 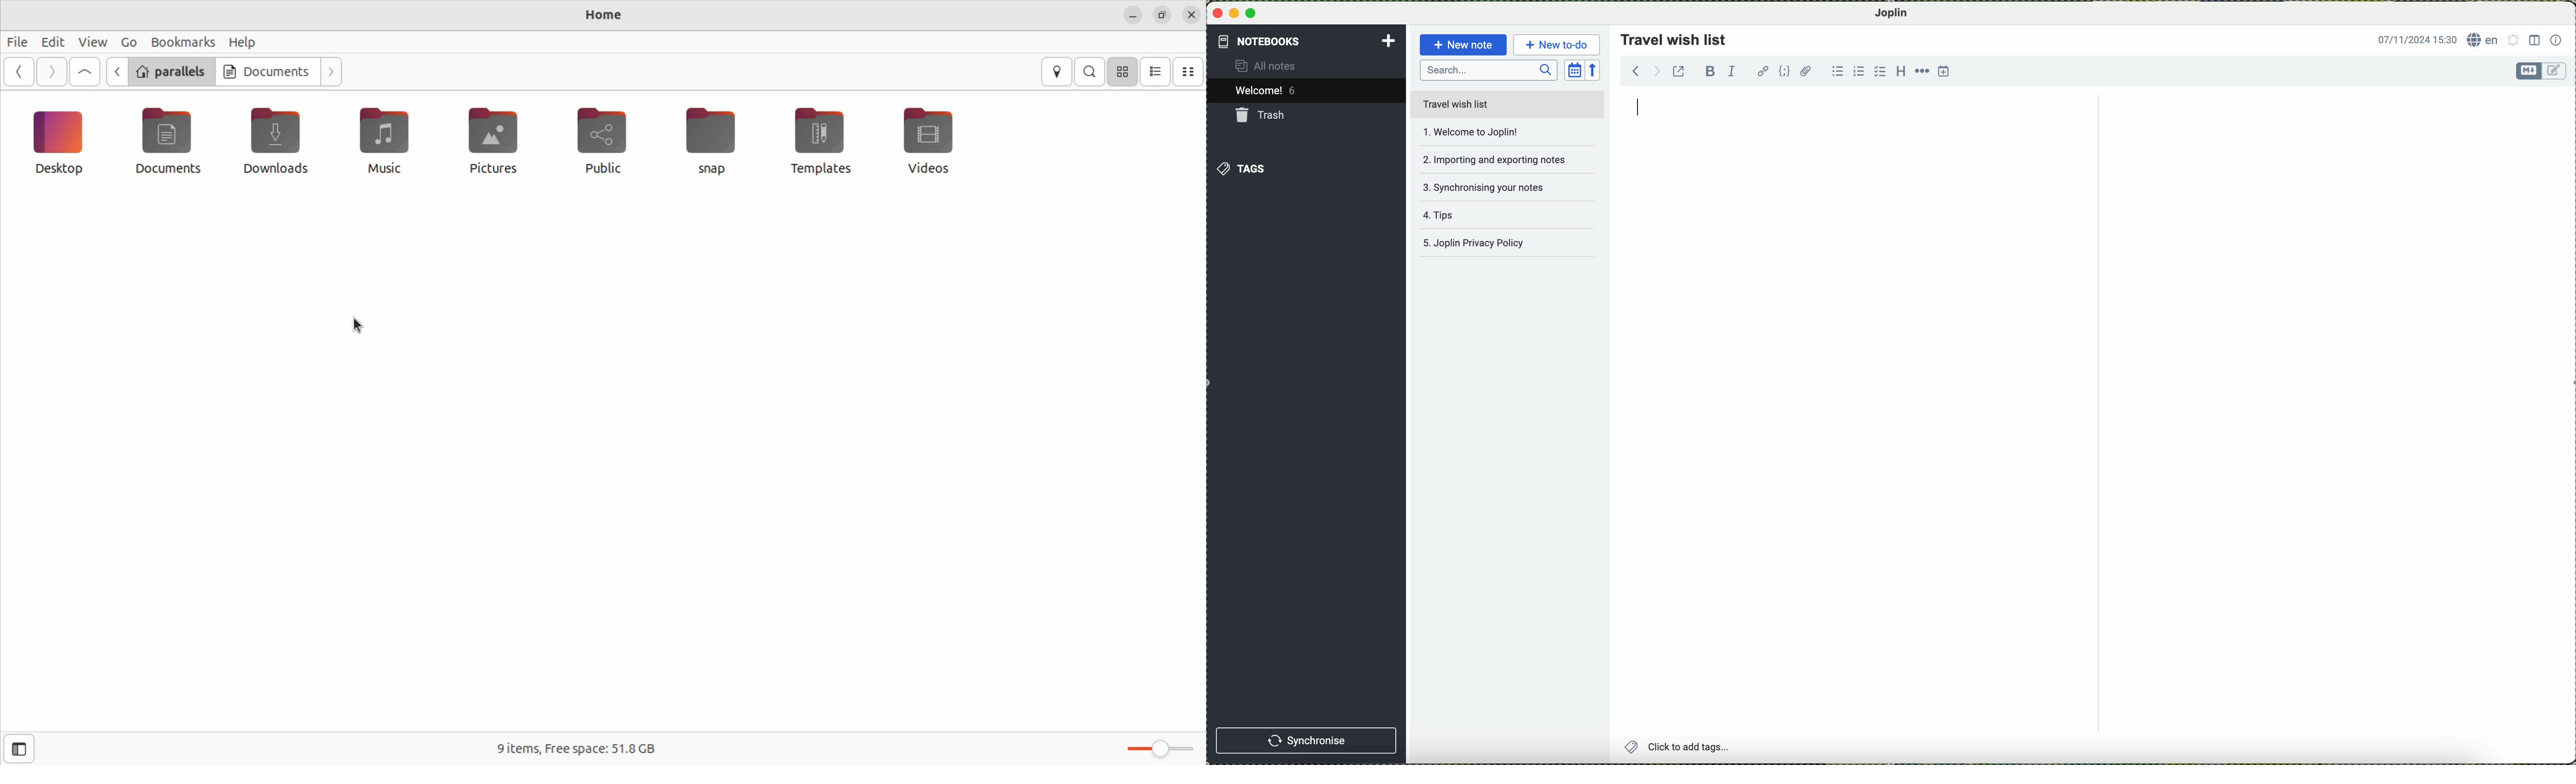 What do you see at coordinates (1669, 36) in the screenshot?
I see `travel wish list` at bounding box center [1669, 36].